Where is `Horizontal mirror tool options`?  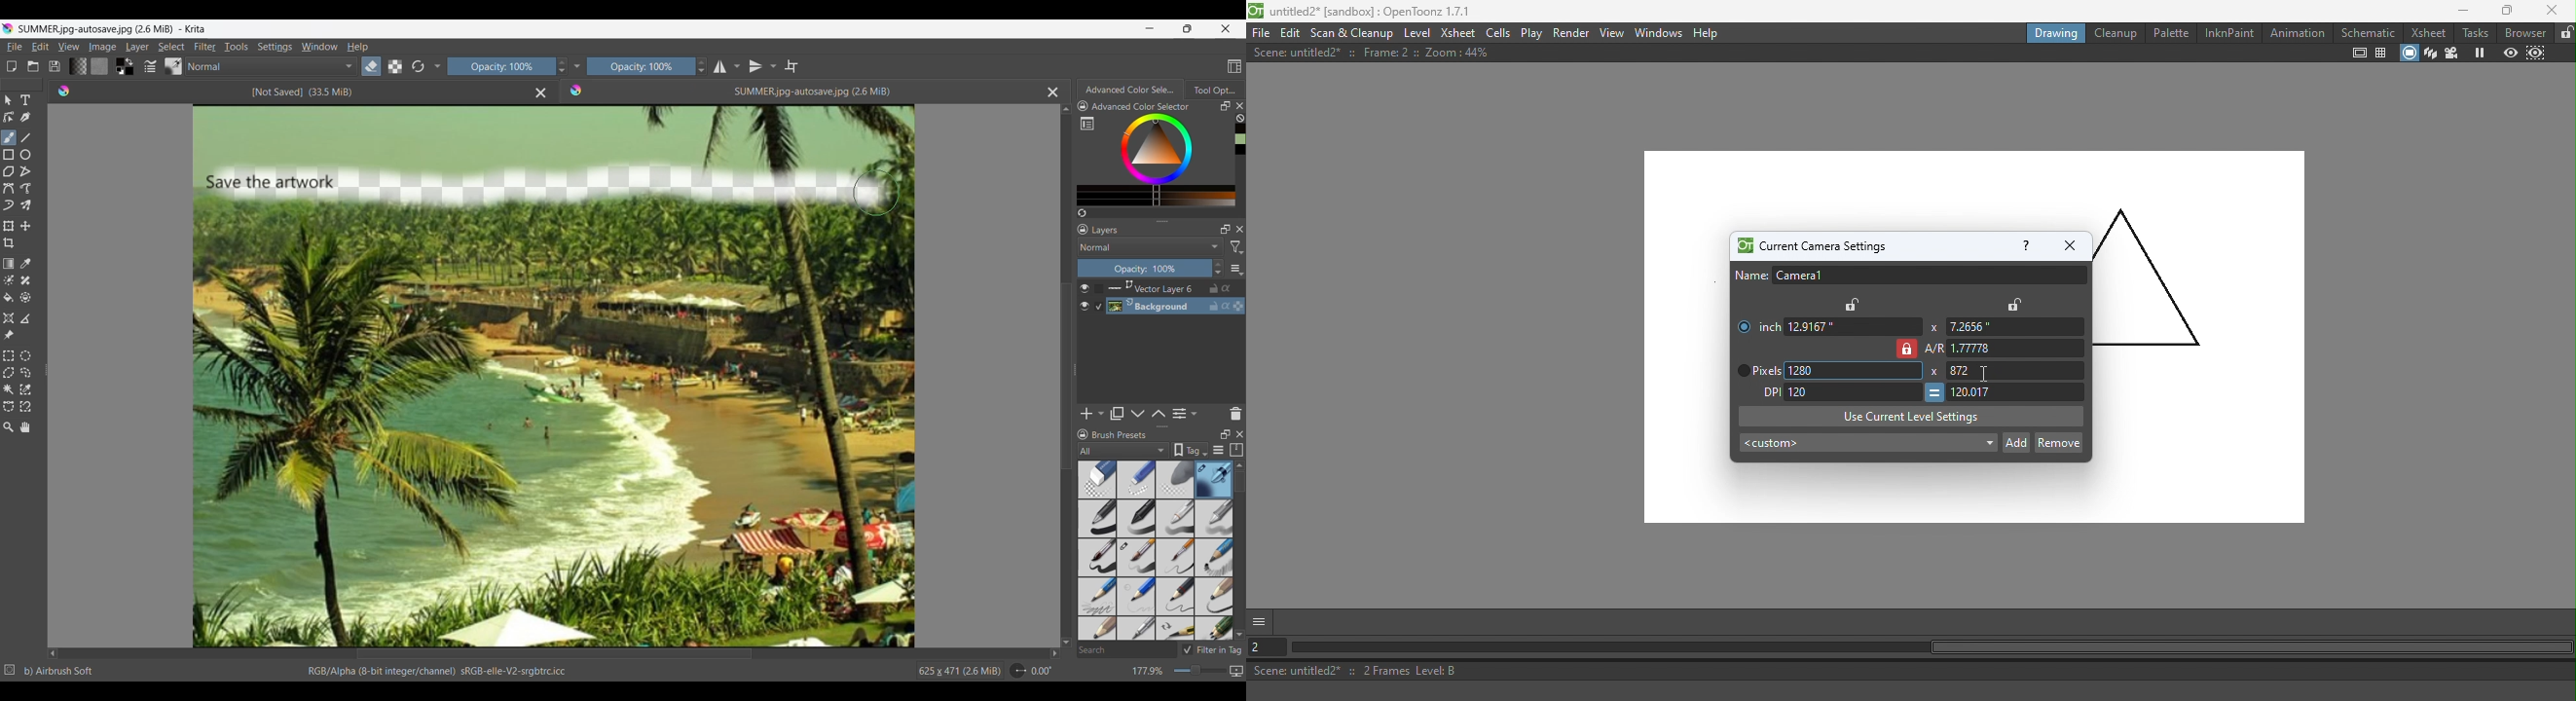
Horizontal mirror tool options is located at coordinates (726, 68).